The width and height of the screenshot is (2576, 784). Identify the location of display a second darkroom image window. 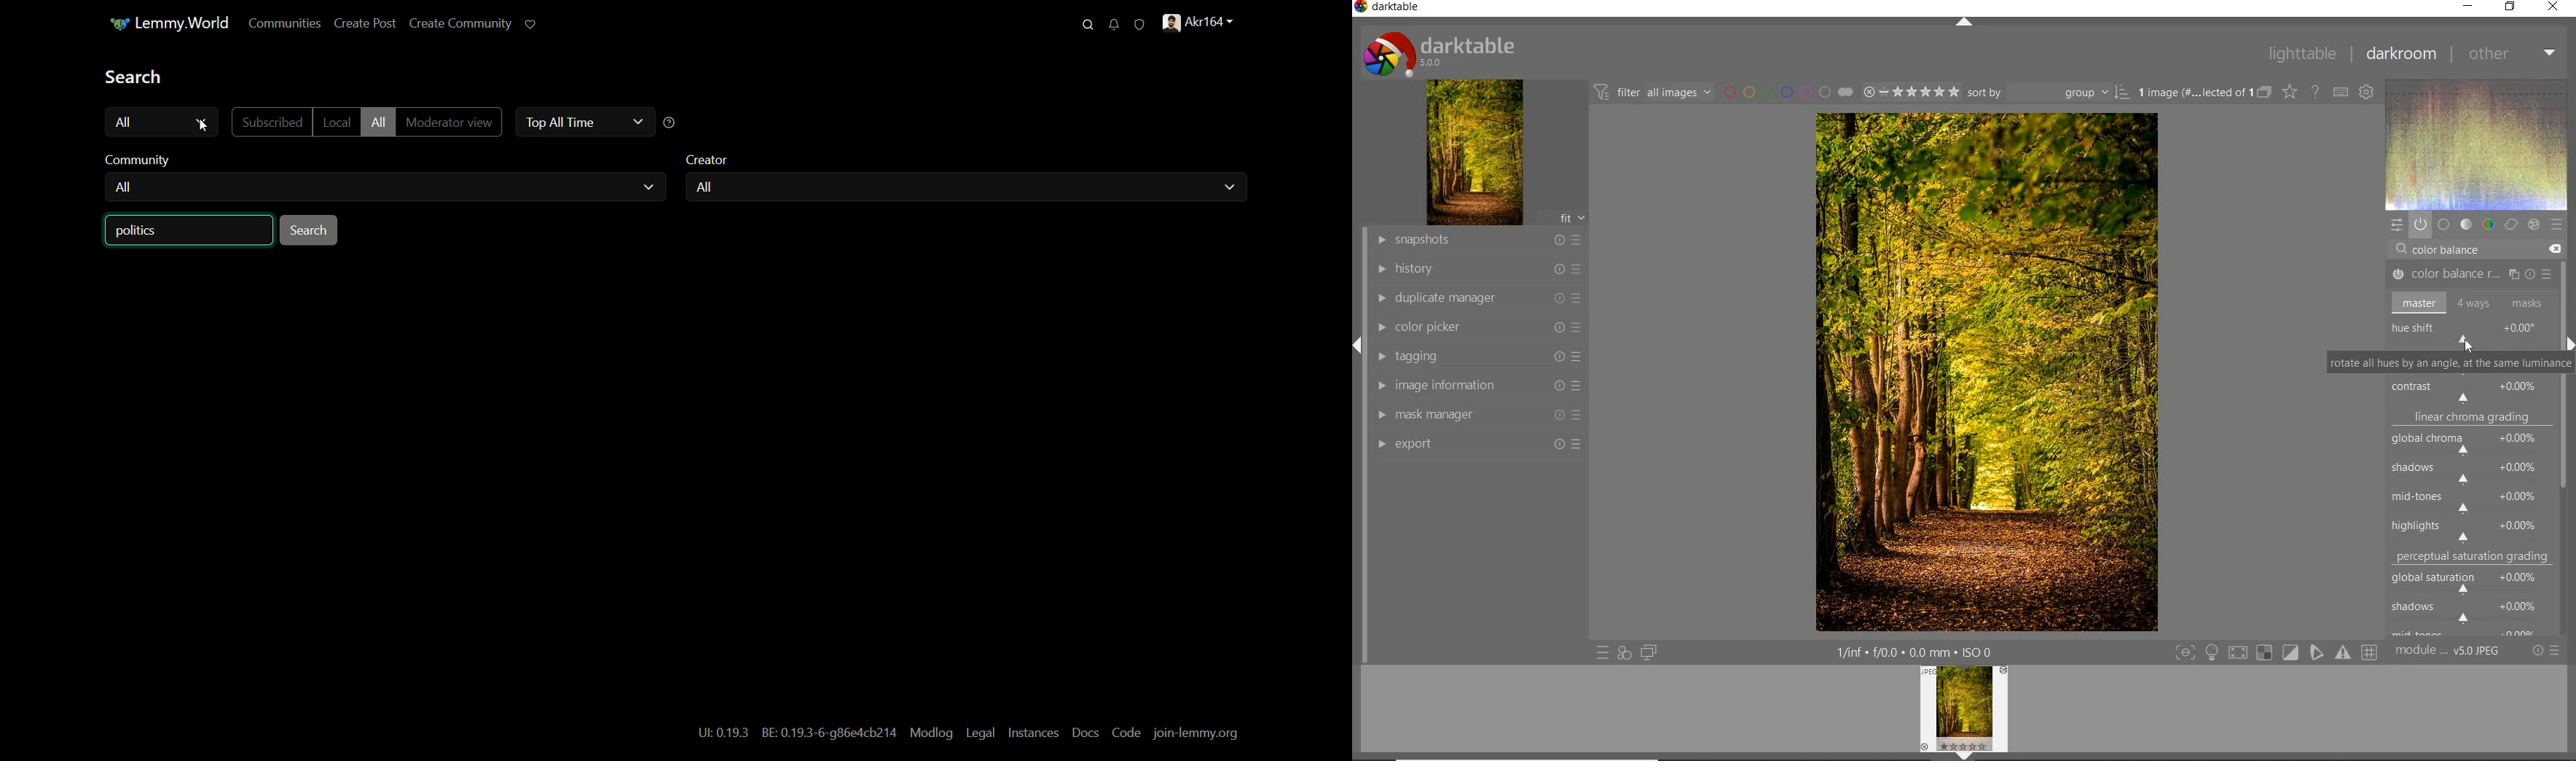
(1646, 652).